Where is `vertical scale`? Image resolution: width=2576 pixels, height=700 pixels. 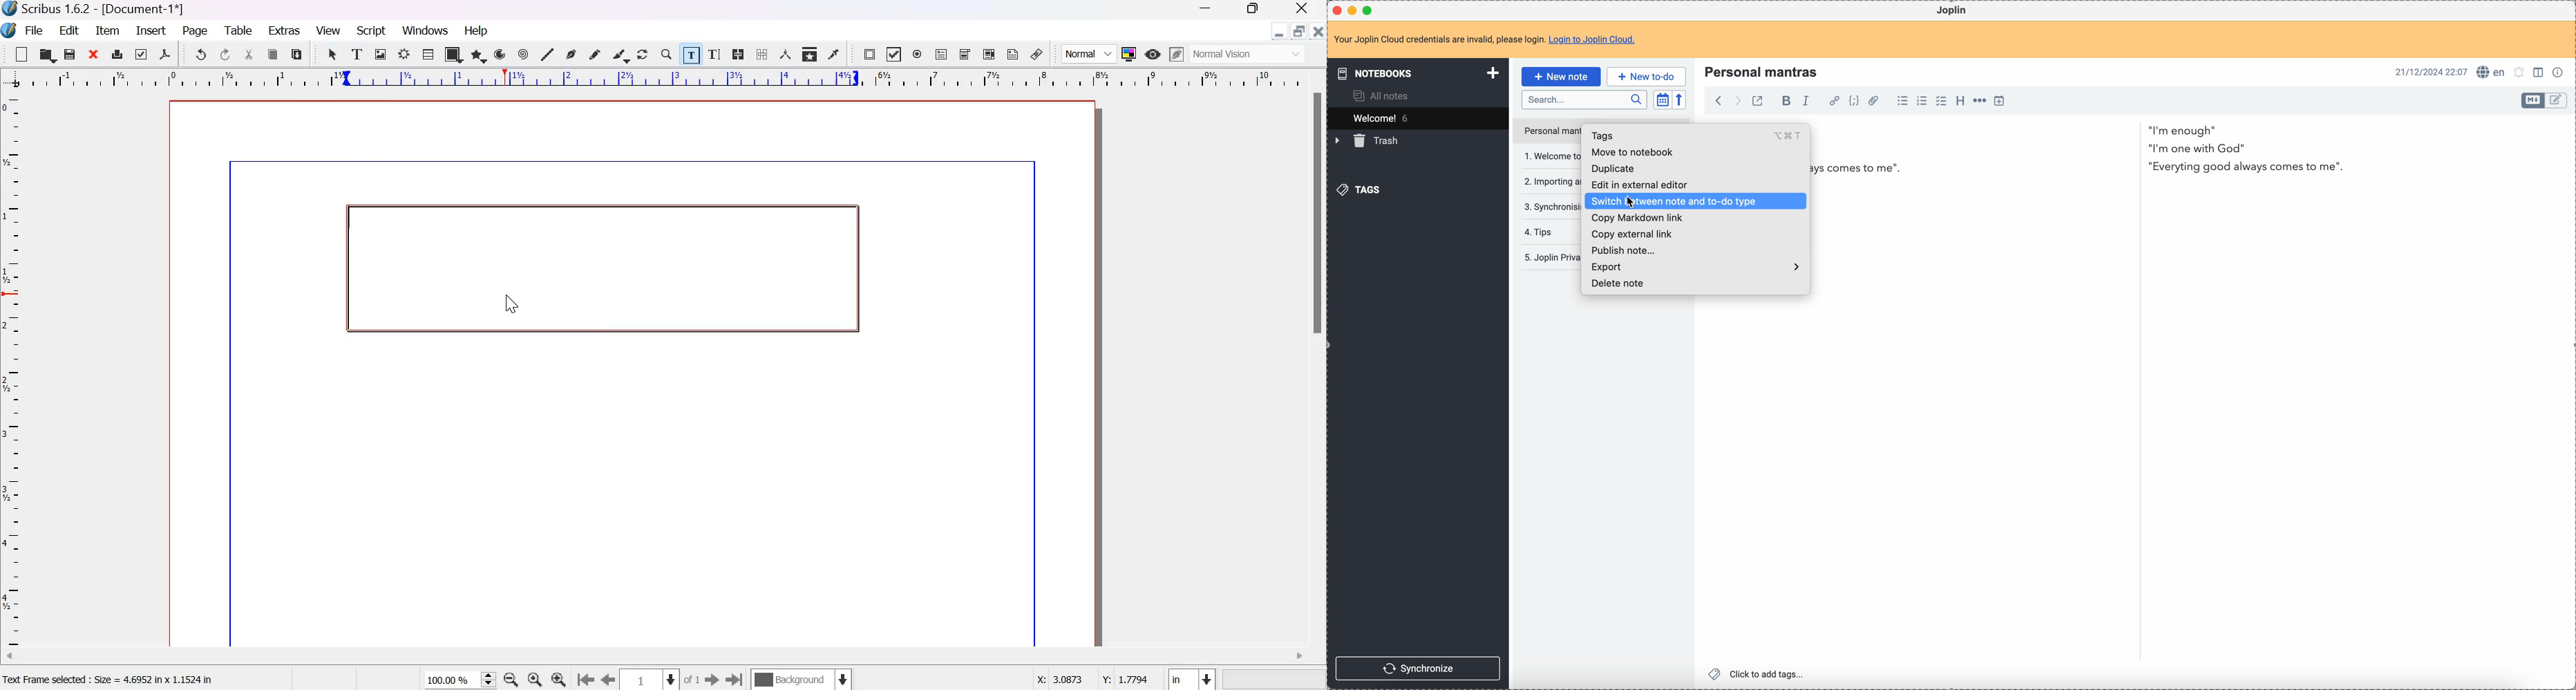
vertical scale is located at coordinates (16, 371).